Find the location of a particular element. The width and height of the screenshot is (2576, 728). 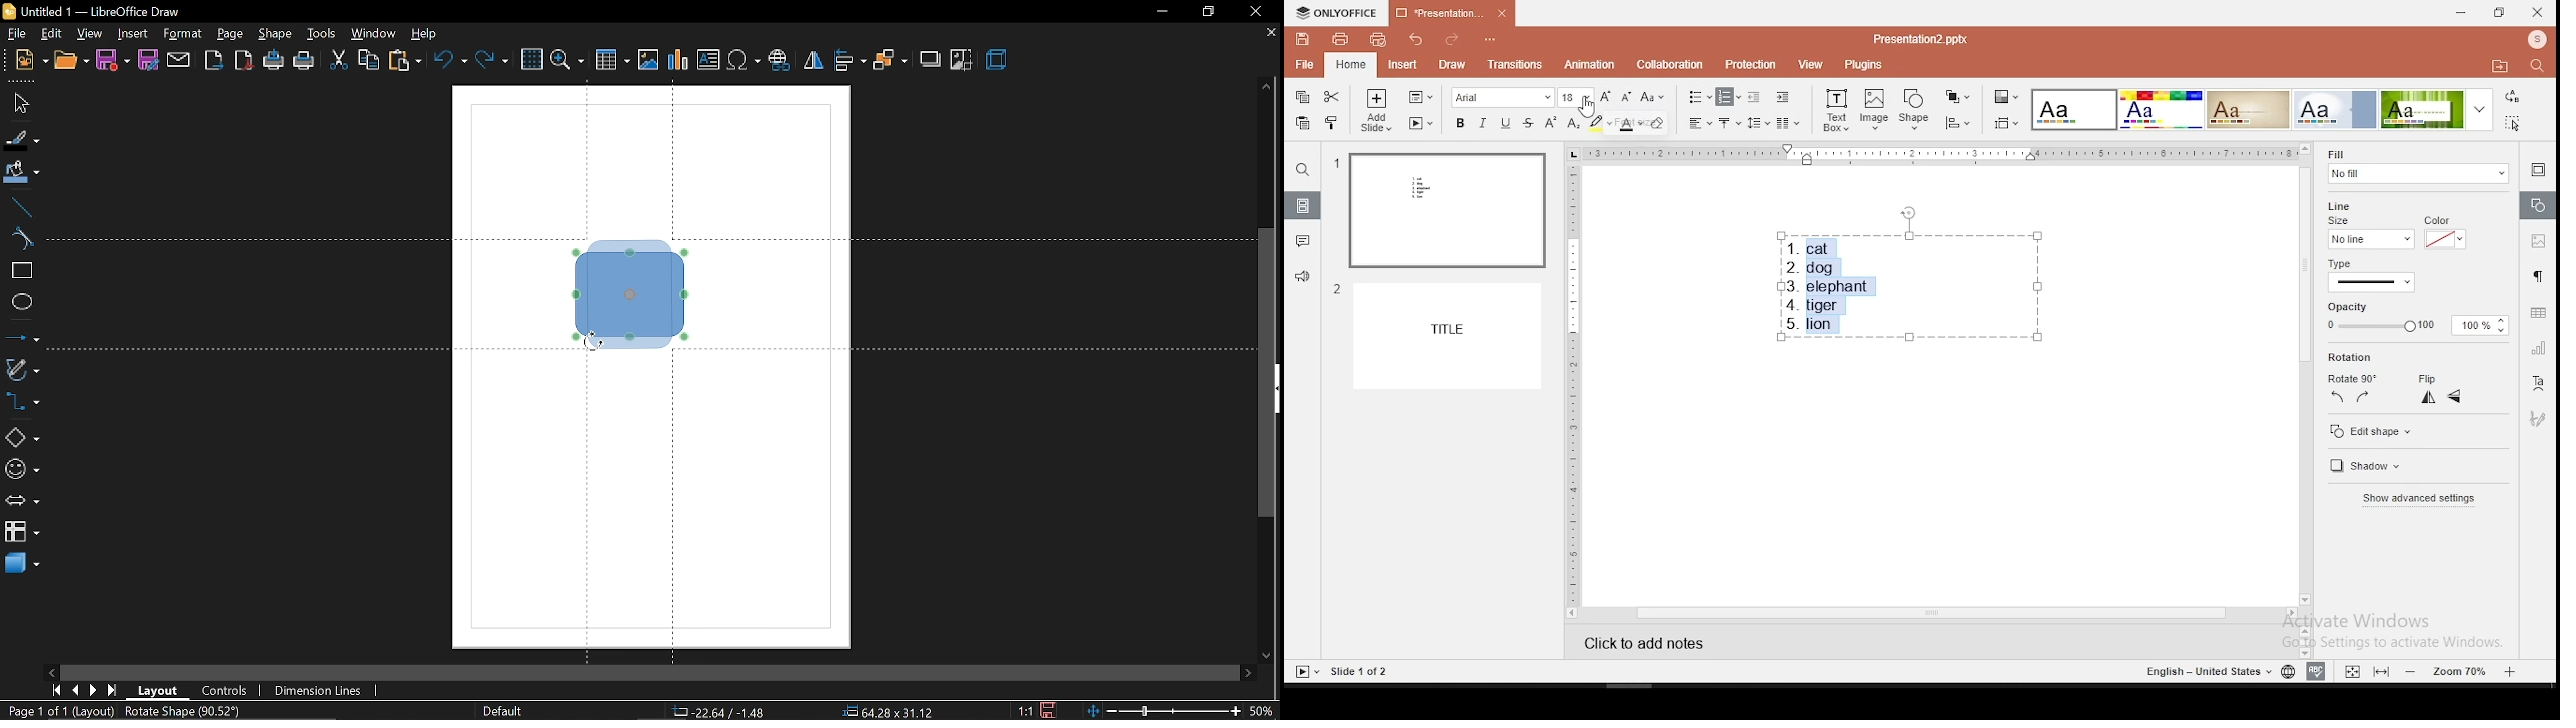

curve is located at coordinates (20, 239).